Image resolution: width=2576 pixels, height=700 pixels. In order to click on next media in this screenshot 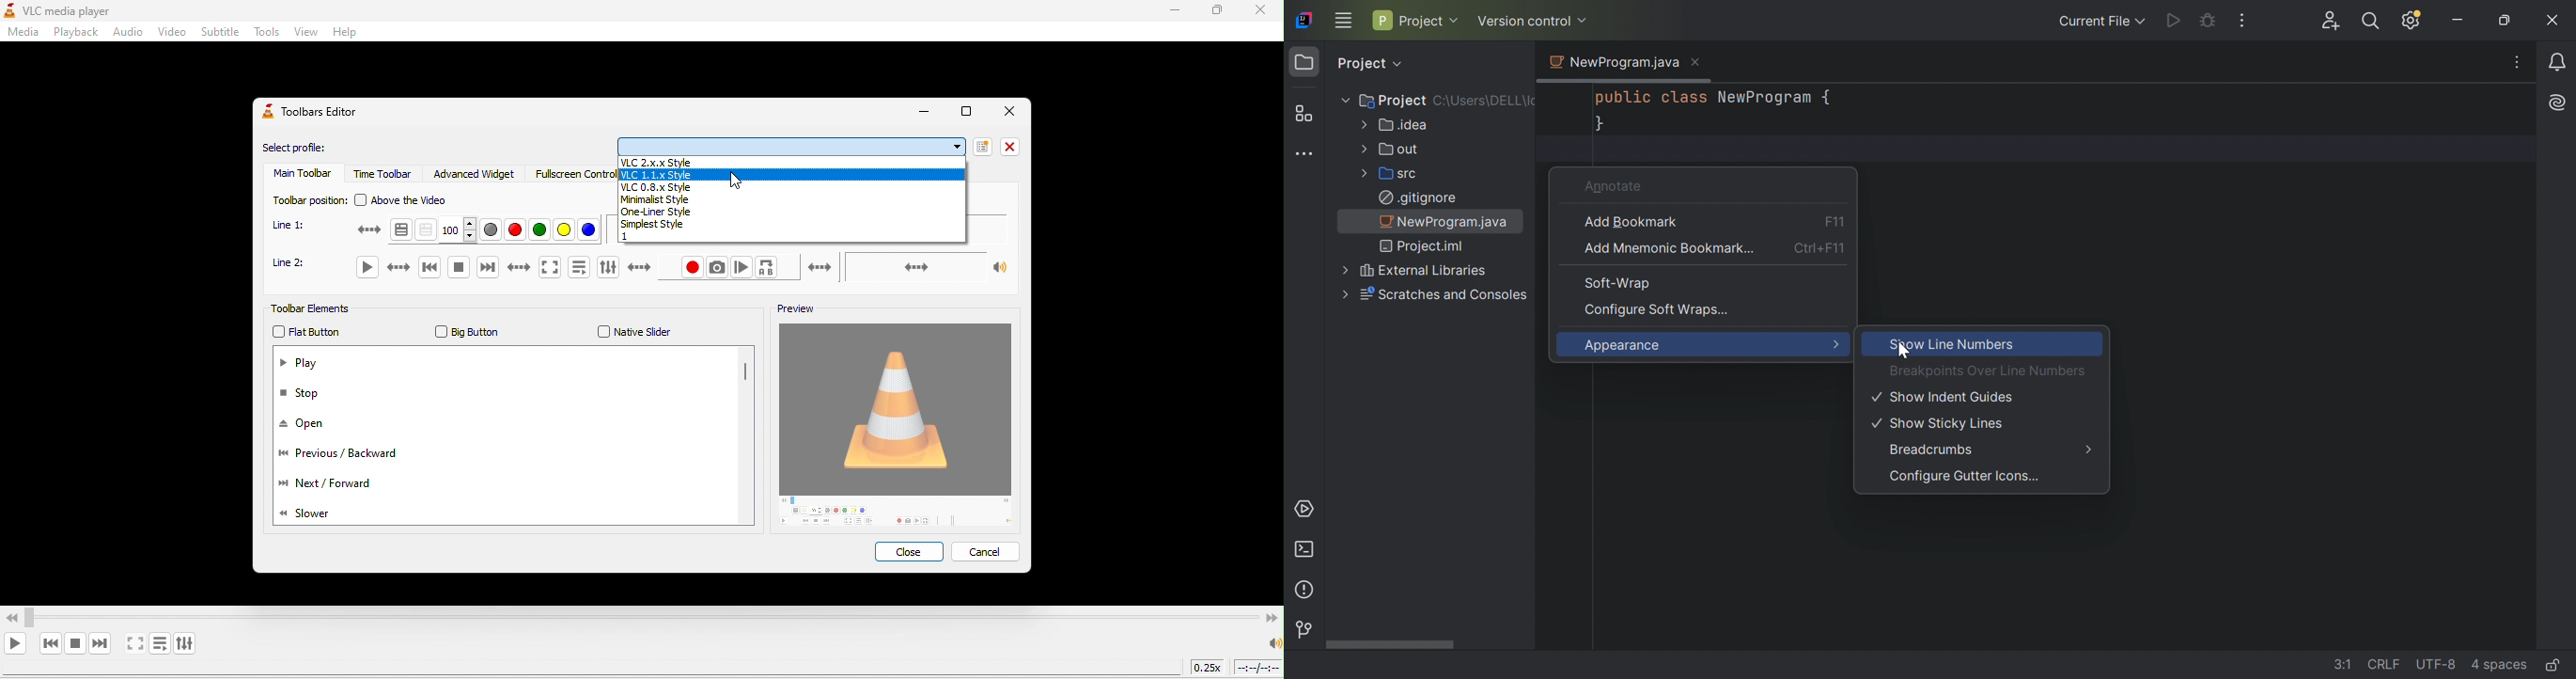, I will do `click(102, 643)`.